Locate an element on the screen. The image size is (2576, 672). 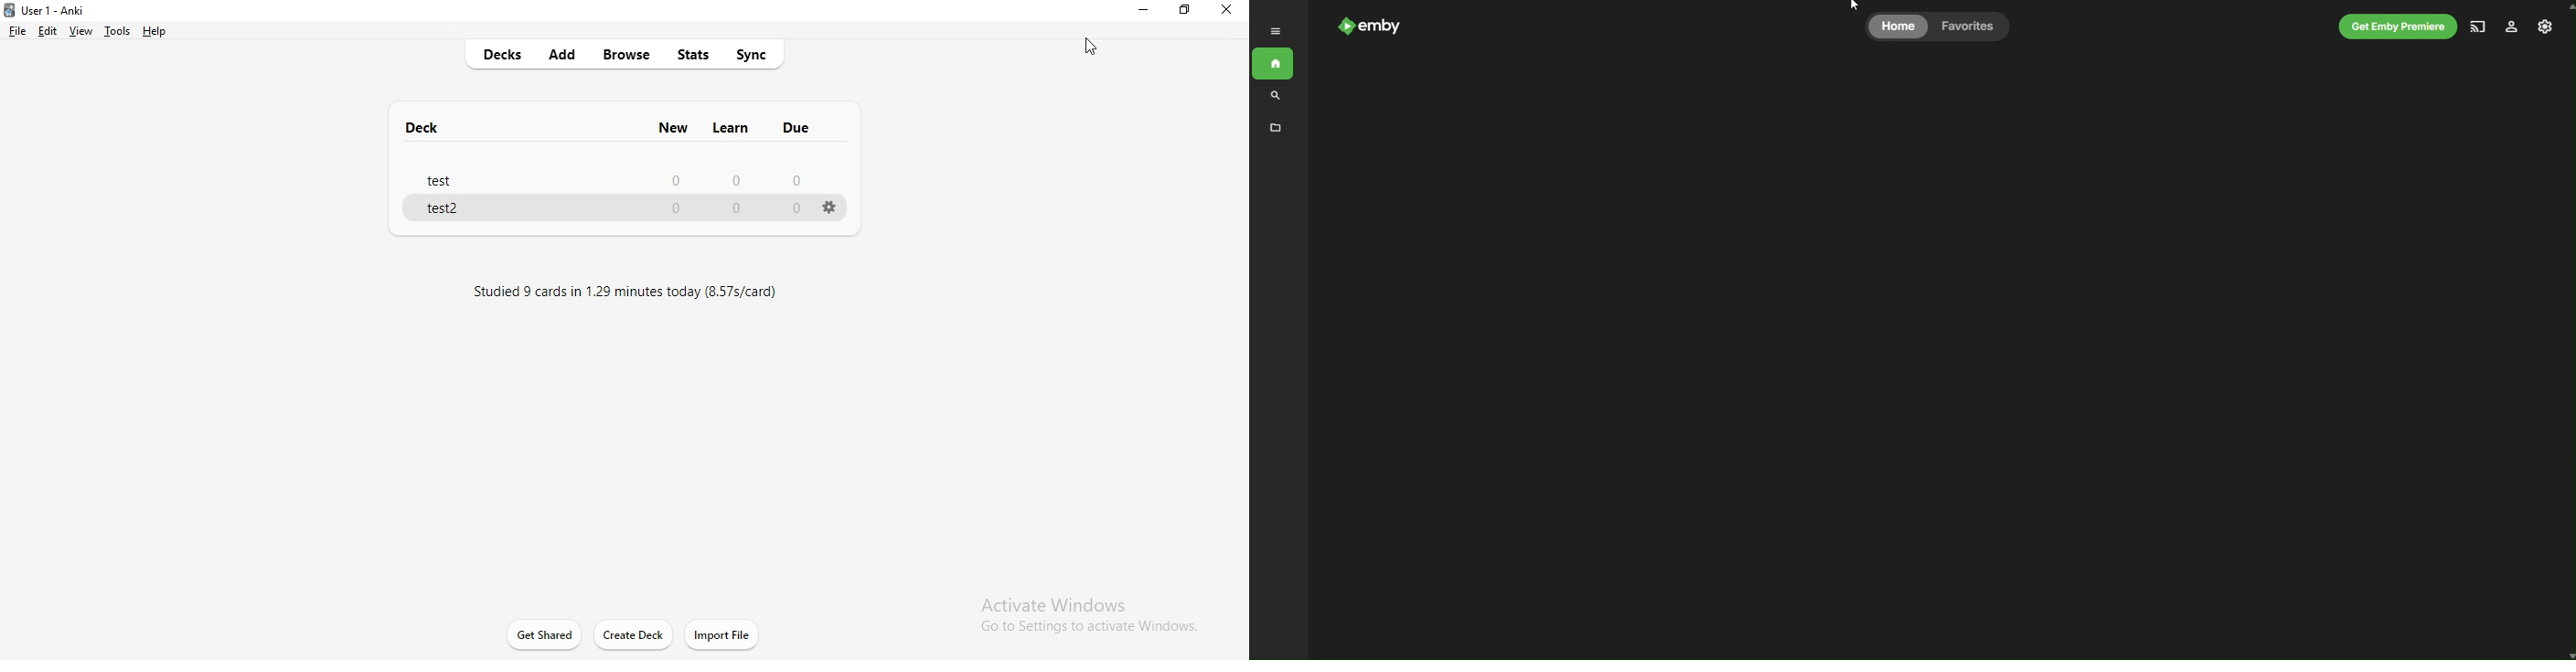
sync is located at coordinates (756, 58).